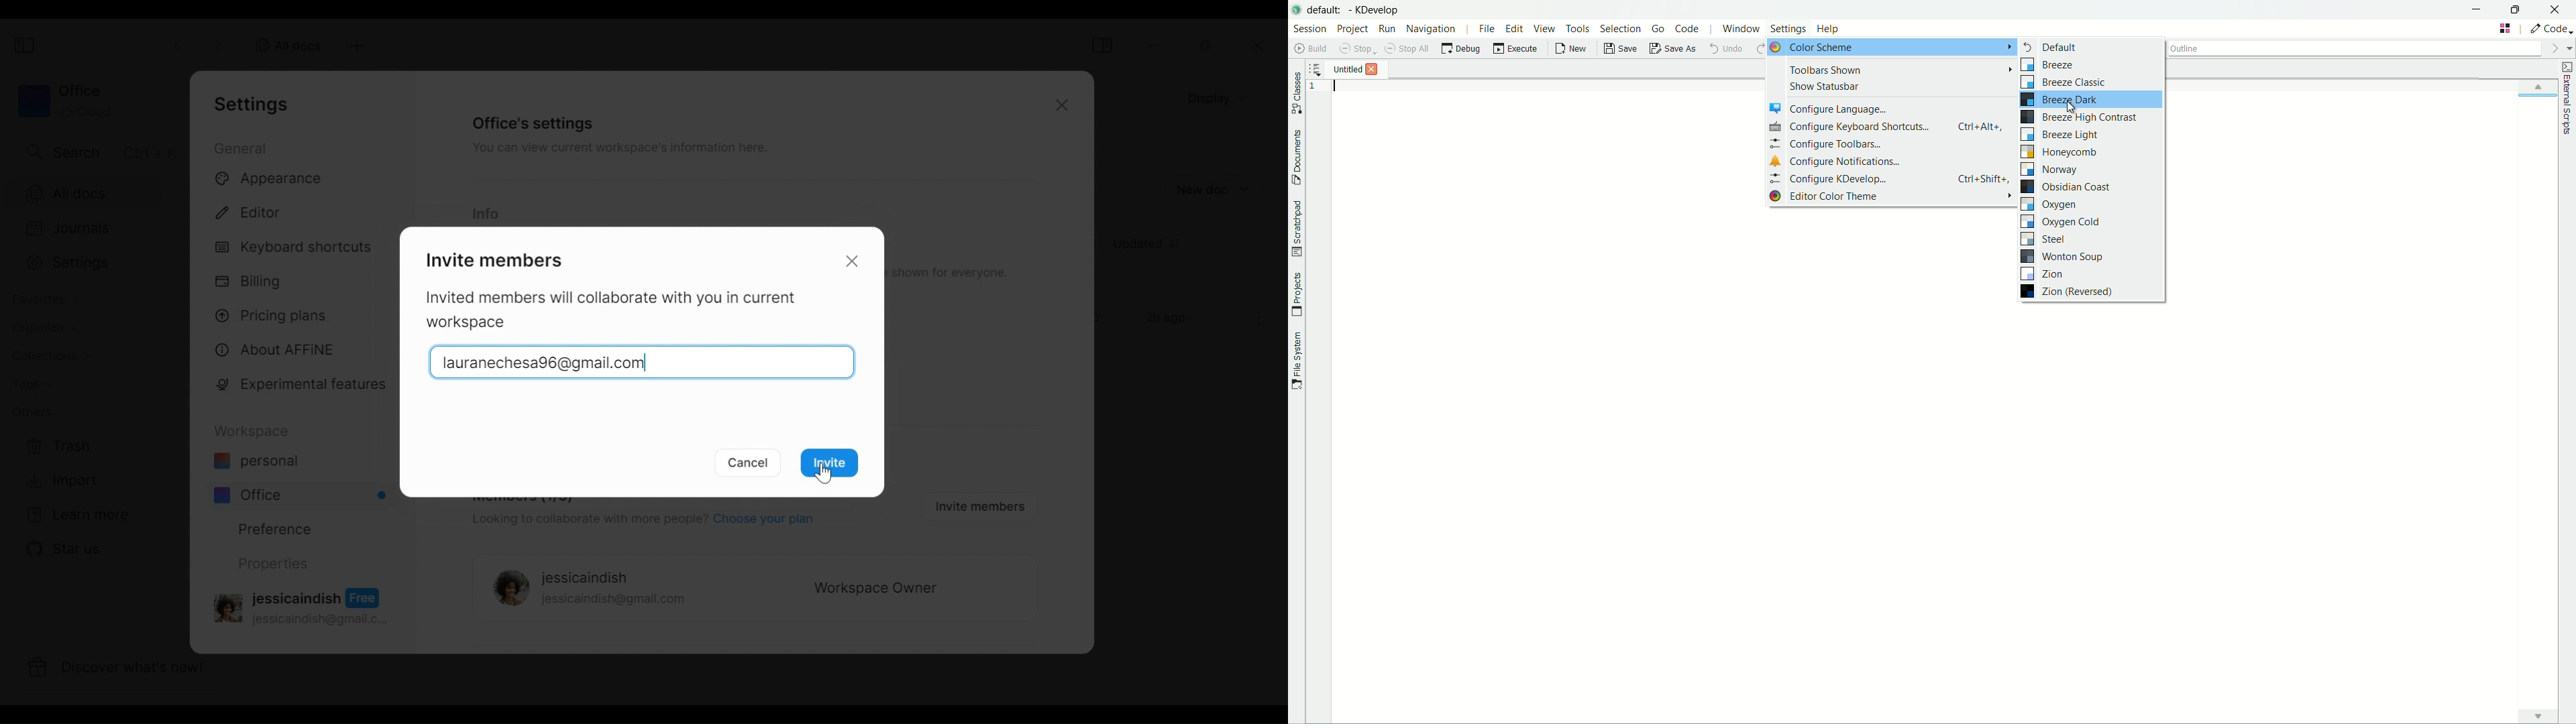  What do you see at coordinates (953, 273) in the screenshot?
I see `Only an owner can edit the workspace avatar and name. Changes will be shown for everyone.` at bounding box center [953, 273].